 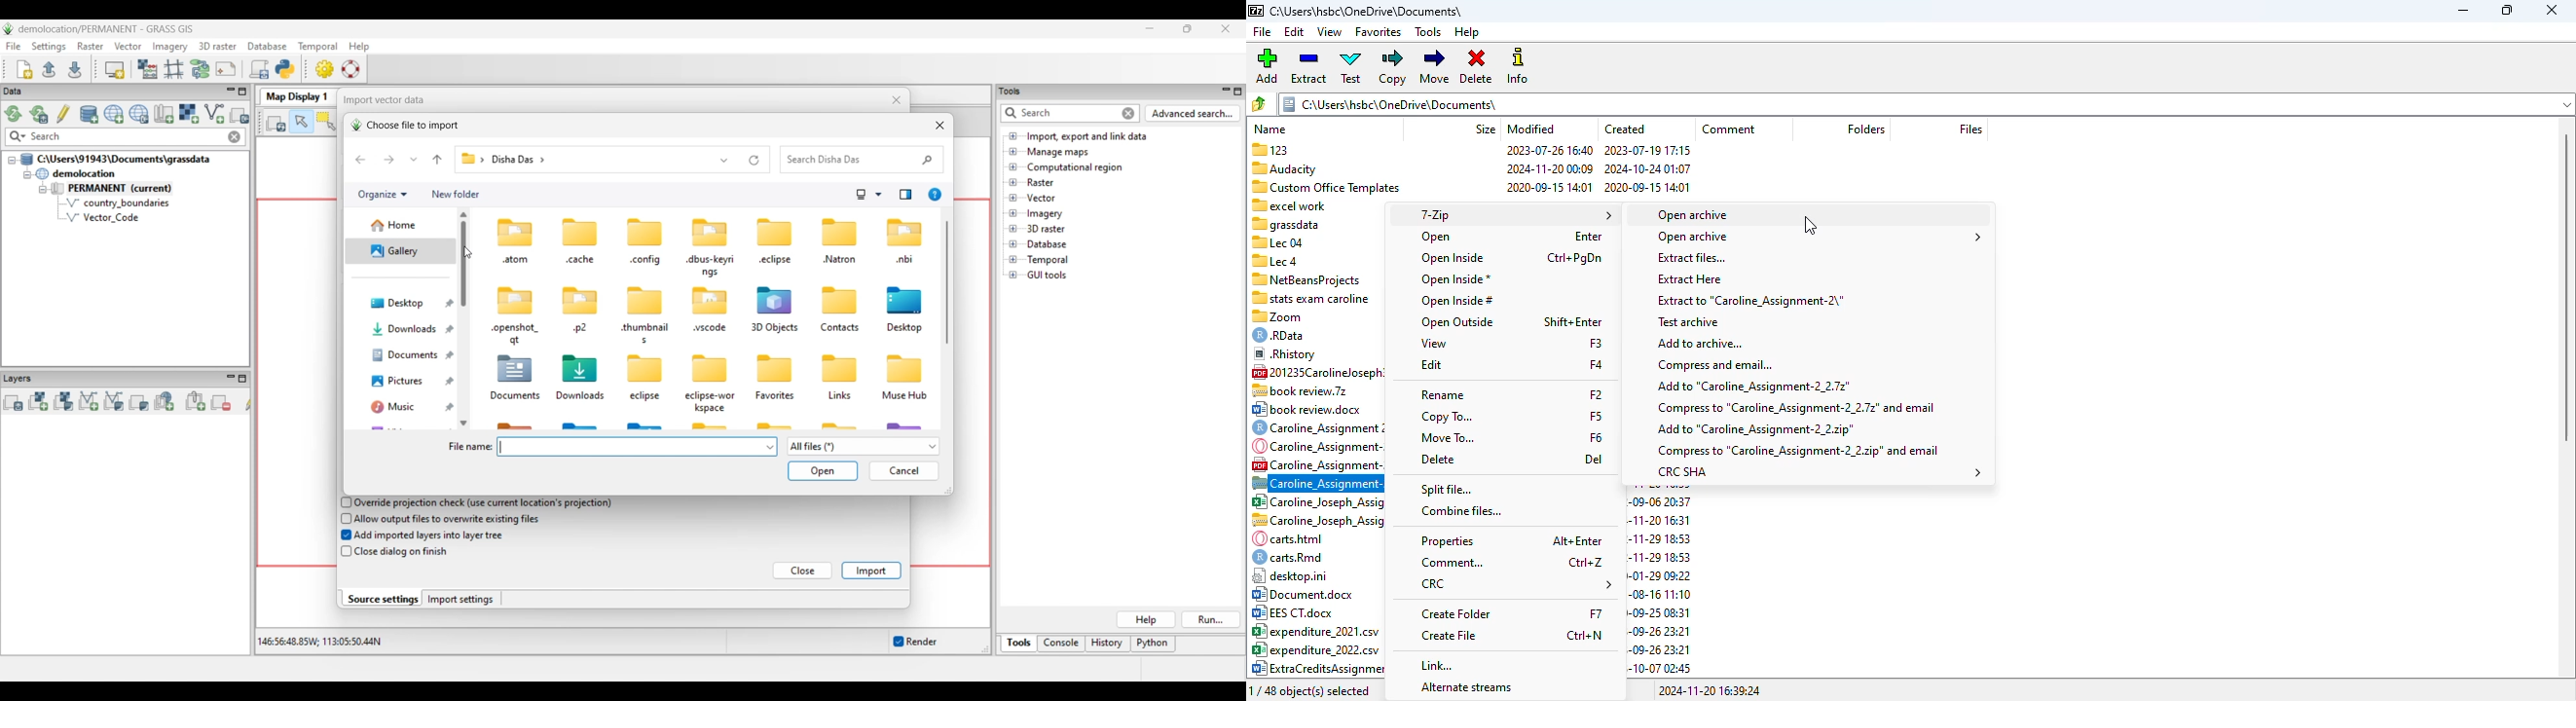 I want to click on "Audacity 2024-11-20 00:09 2024-10-24 01:07, so click(x=1468, y=167).